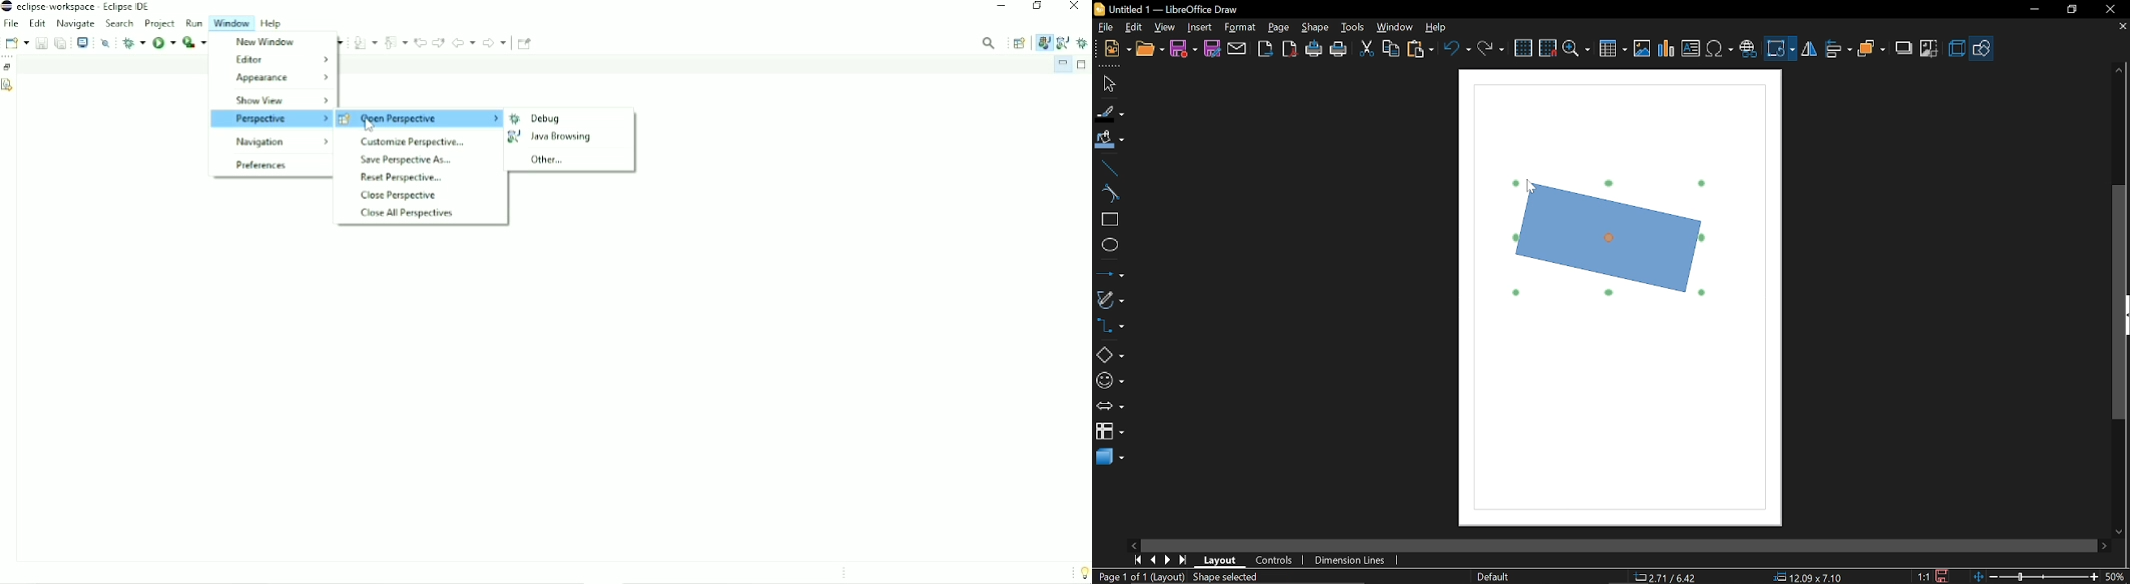 The width and height of the screenshot is (2156, 588). Describe the element at coordinates (105, 43) in the screenshot. I see `Skip all breakpoints` at that location.